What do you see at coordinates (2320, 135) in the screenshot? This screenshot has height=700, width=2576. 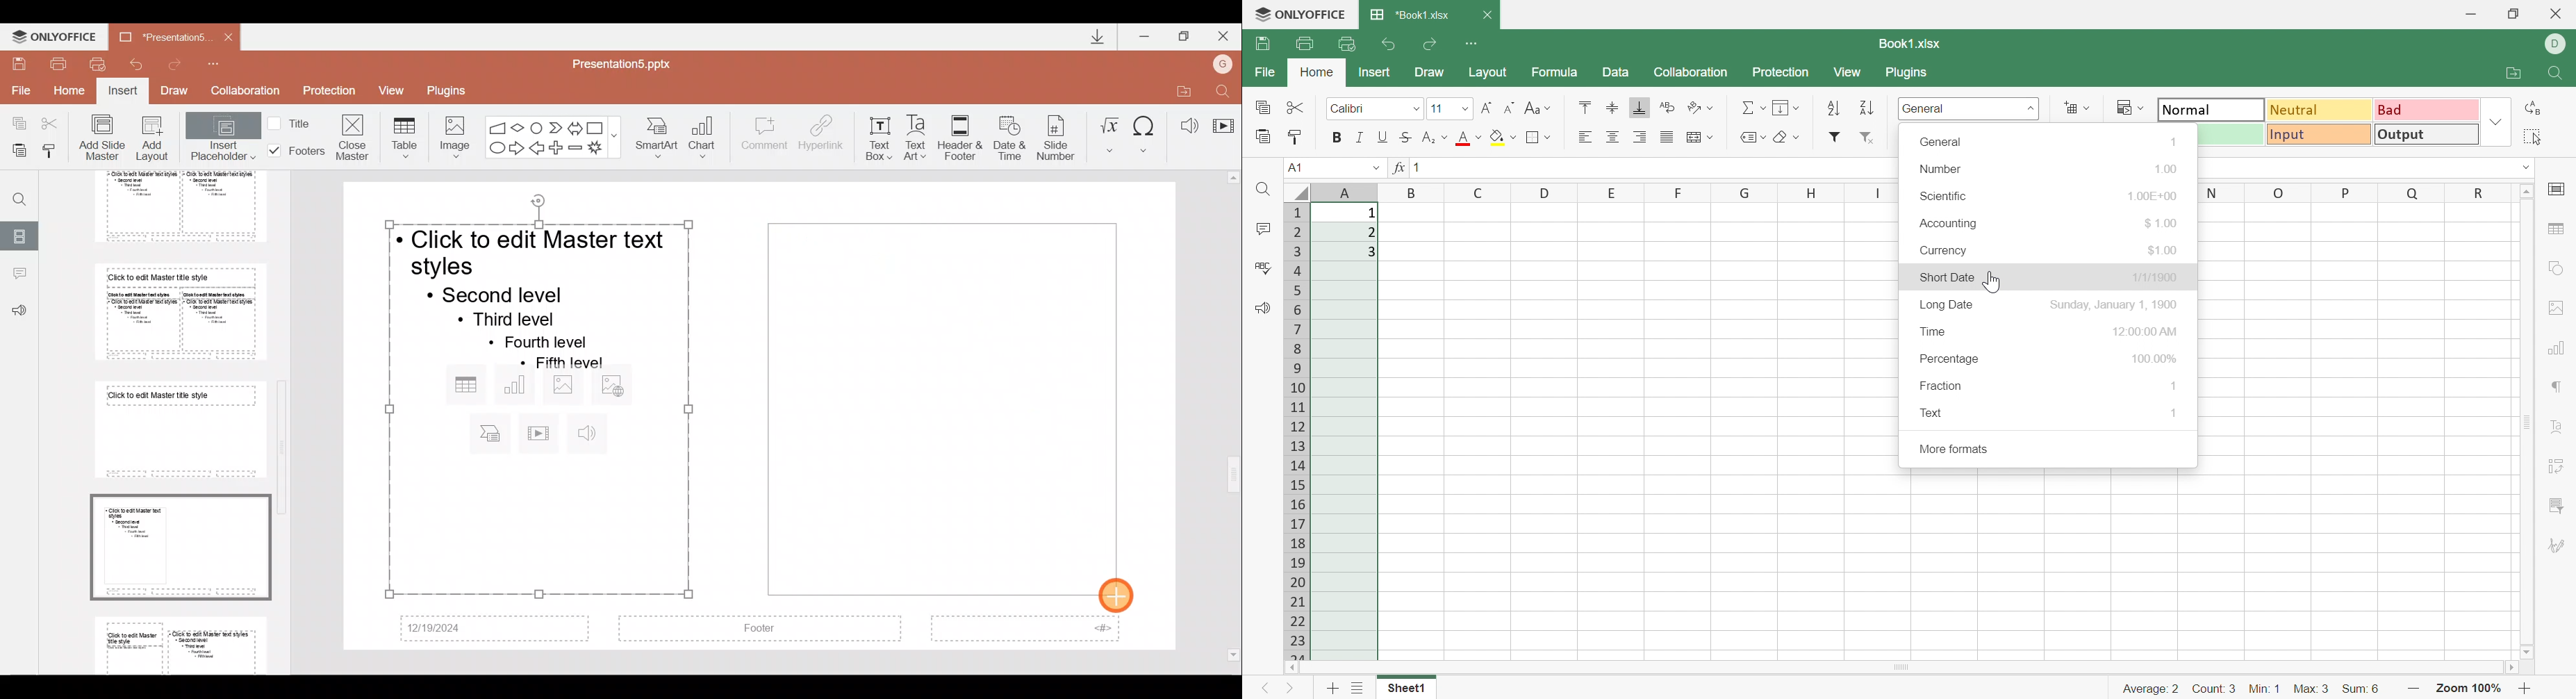 I see `Input` at bounding box center [2320, 135].